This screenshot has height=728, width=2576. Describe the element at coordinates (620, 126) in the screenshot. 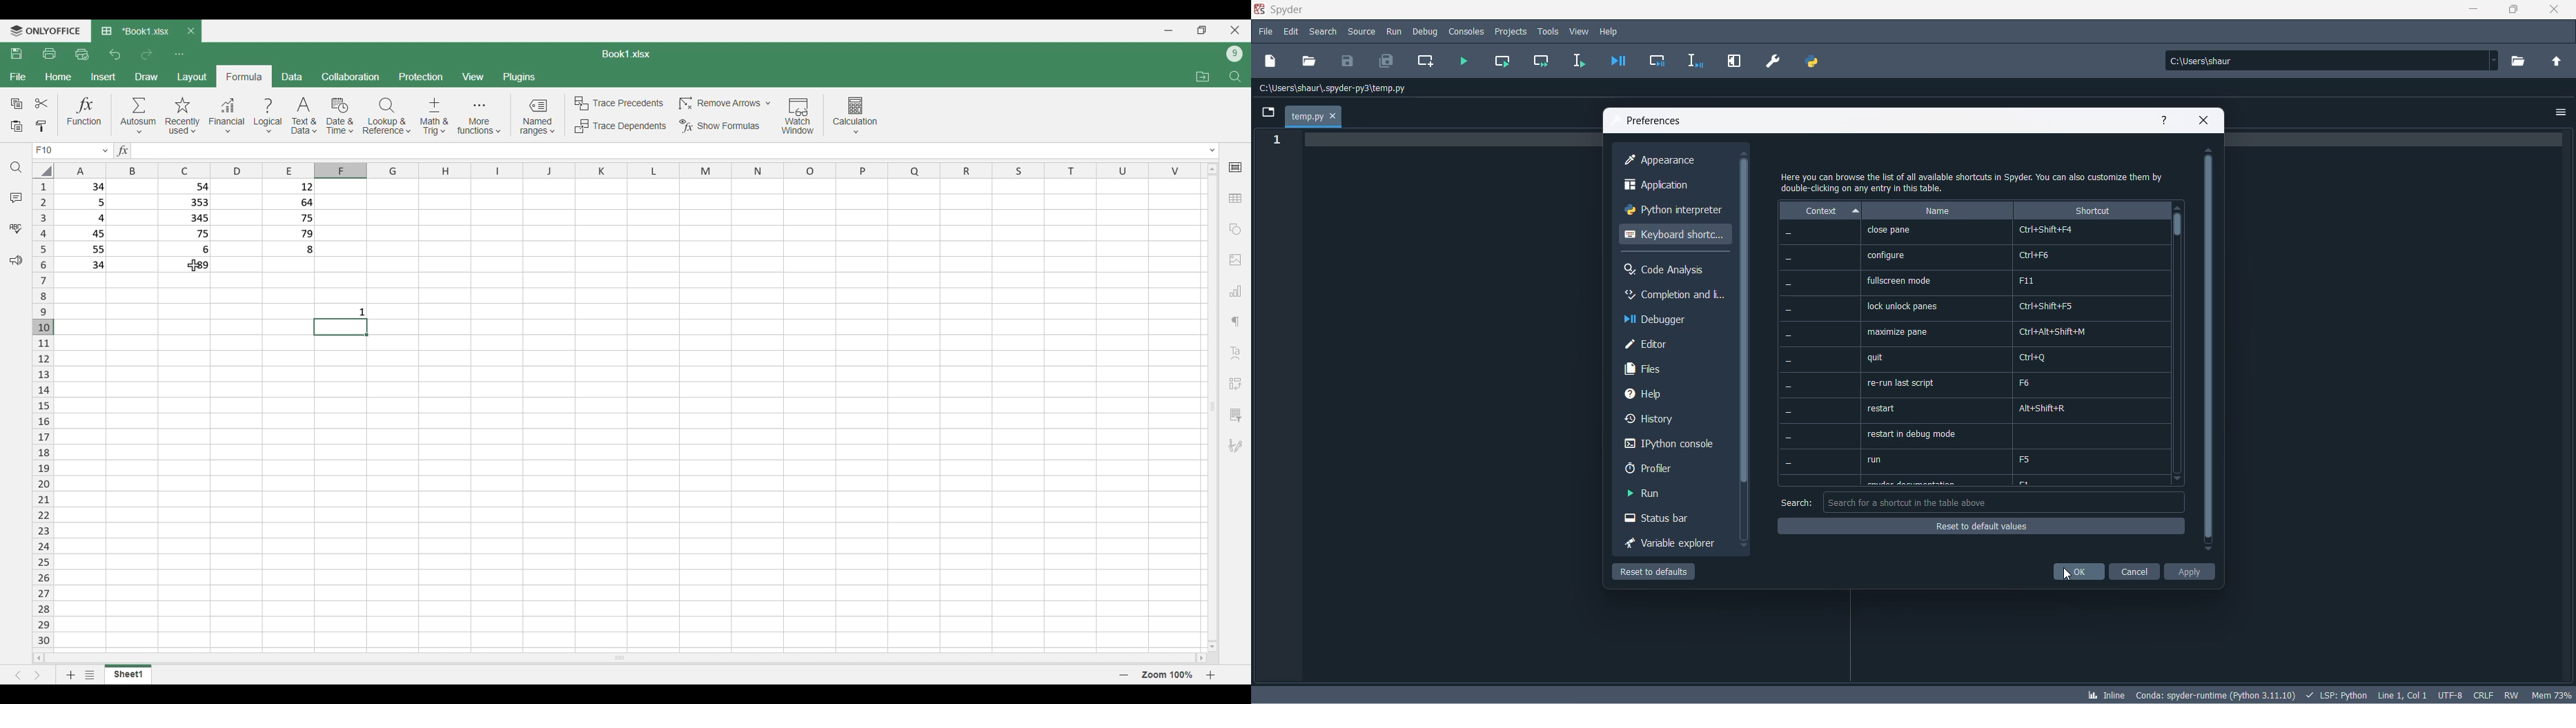

I see `Trace dependents` at that location.